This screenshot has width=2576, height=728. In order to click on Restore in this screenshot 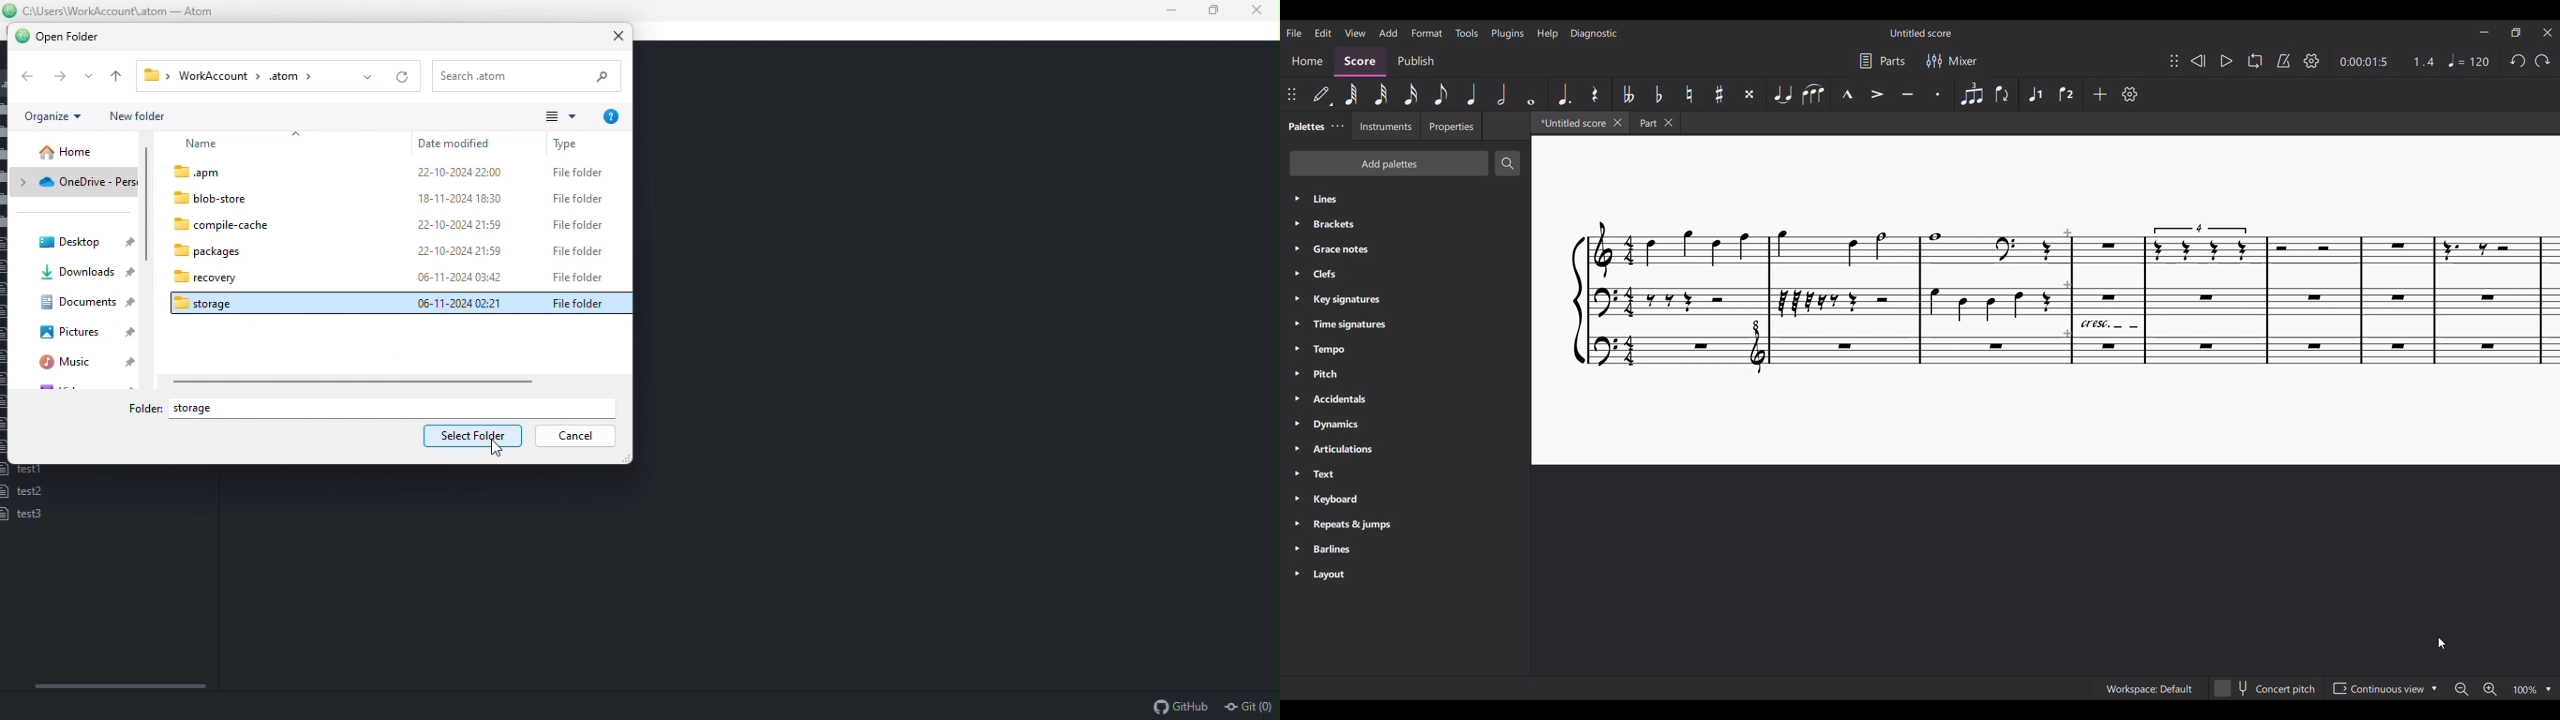, I will do `click(1217, 10)`.